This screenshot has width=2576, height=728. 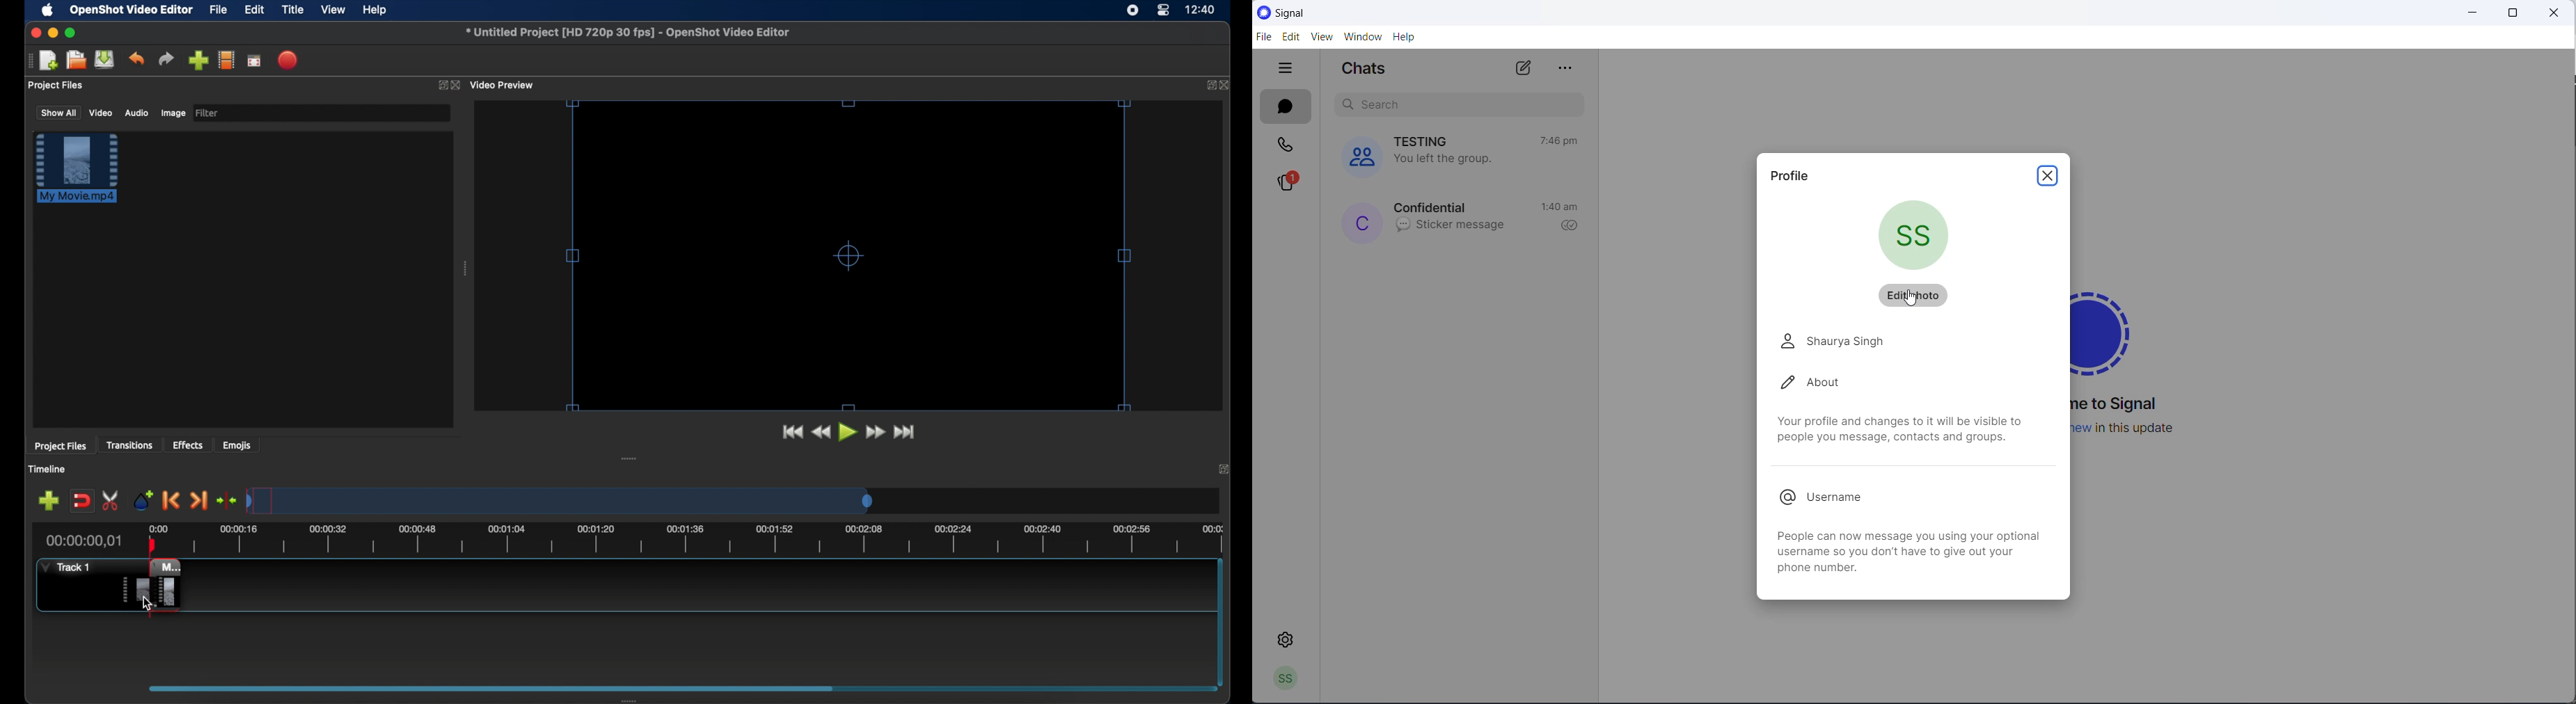 What do you see at coordinates (254, 61) in the screenshot?
I see `full screen` at bounding box center [254, 61].